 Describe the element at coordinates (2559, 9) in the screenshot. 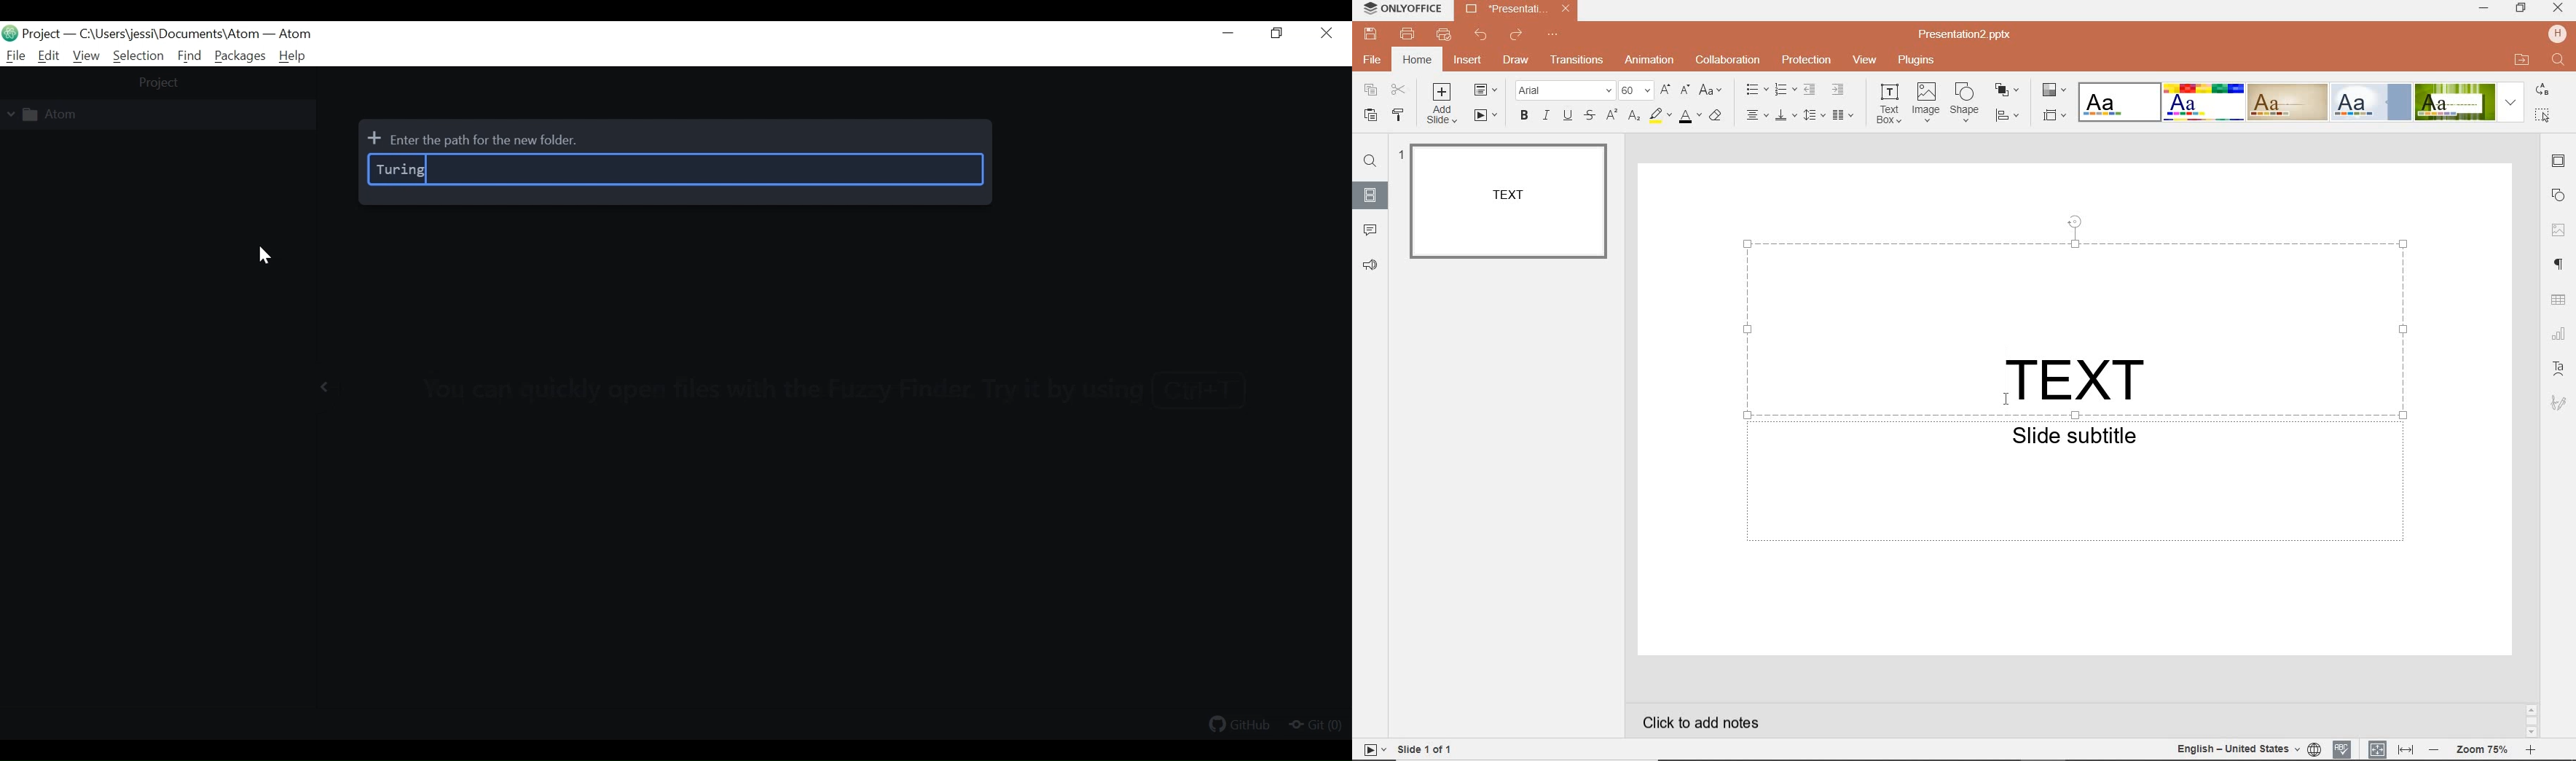

I see `close` at that location.